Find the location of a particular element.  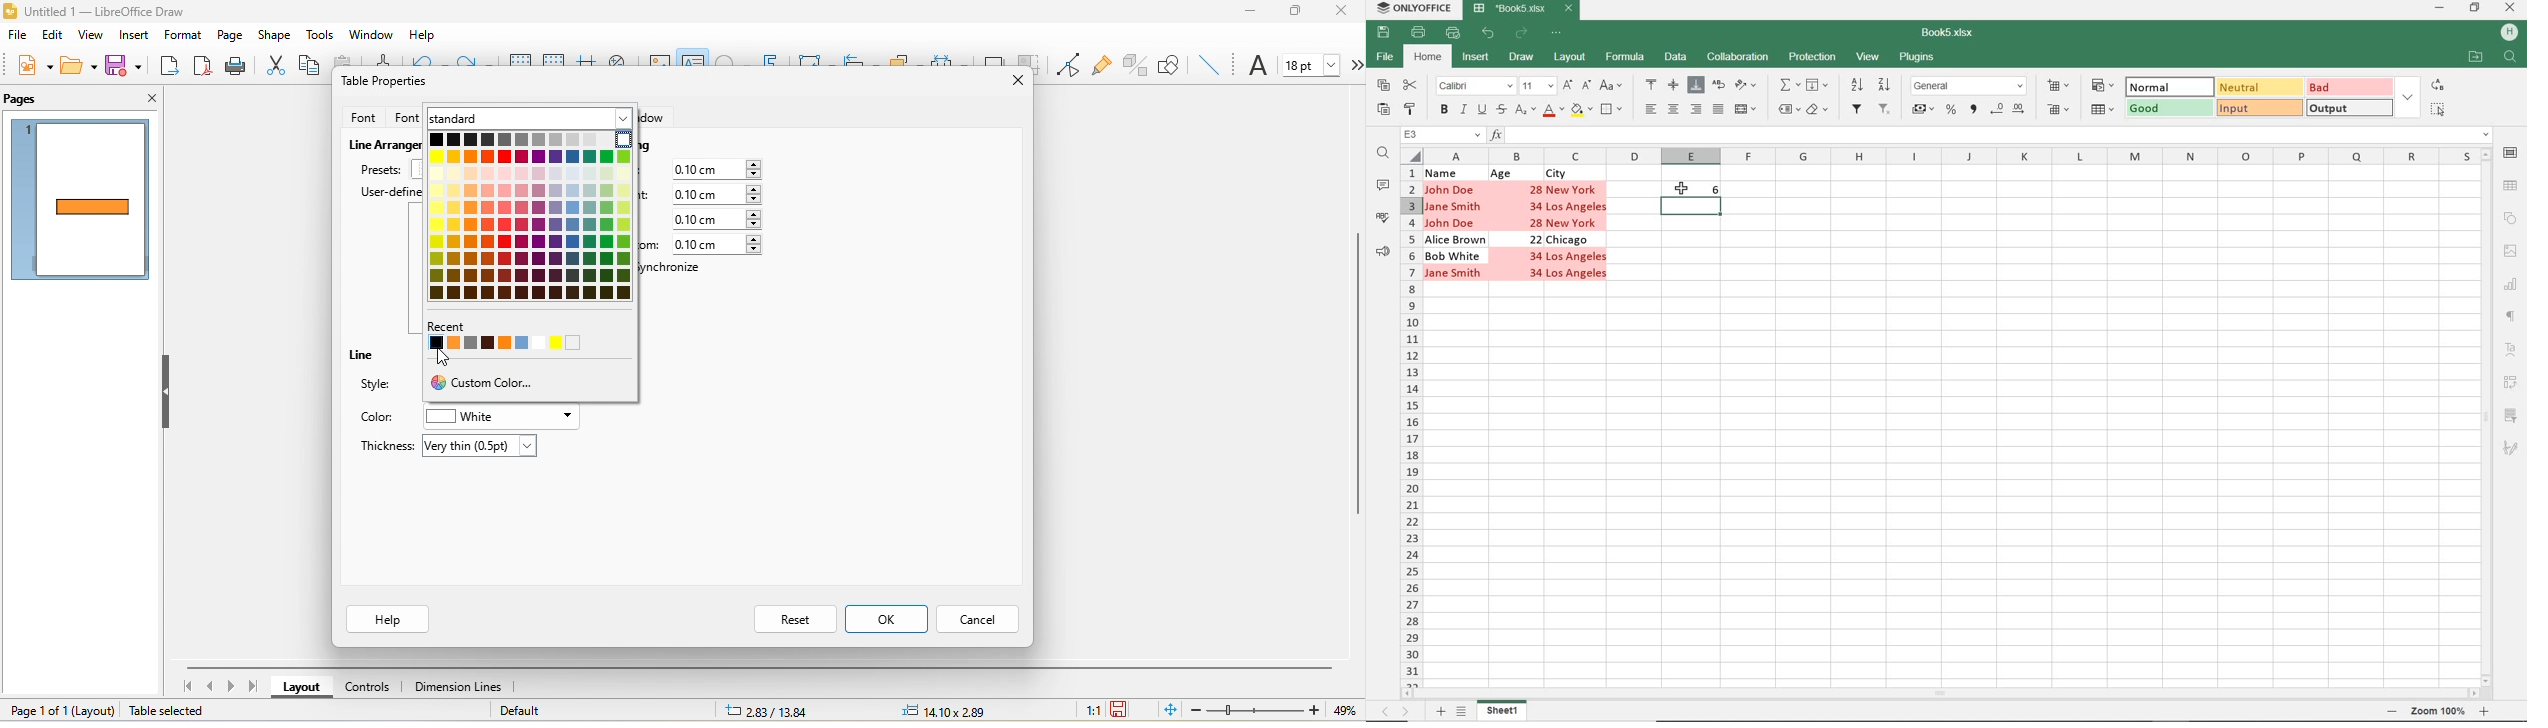

view is located at coordinates (91, 36).